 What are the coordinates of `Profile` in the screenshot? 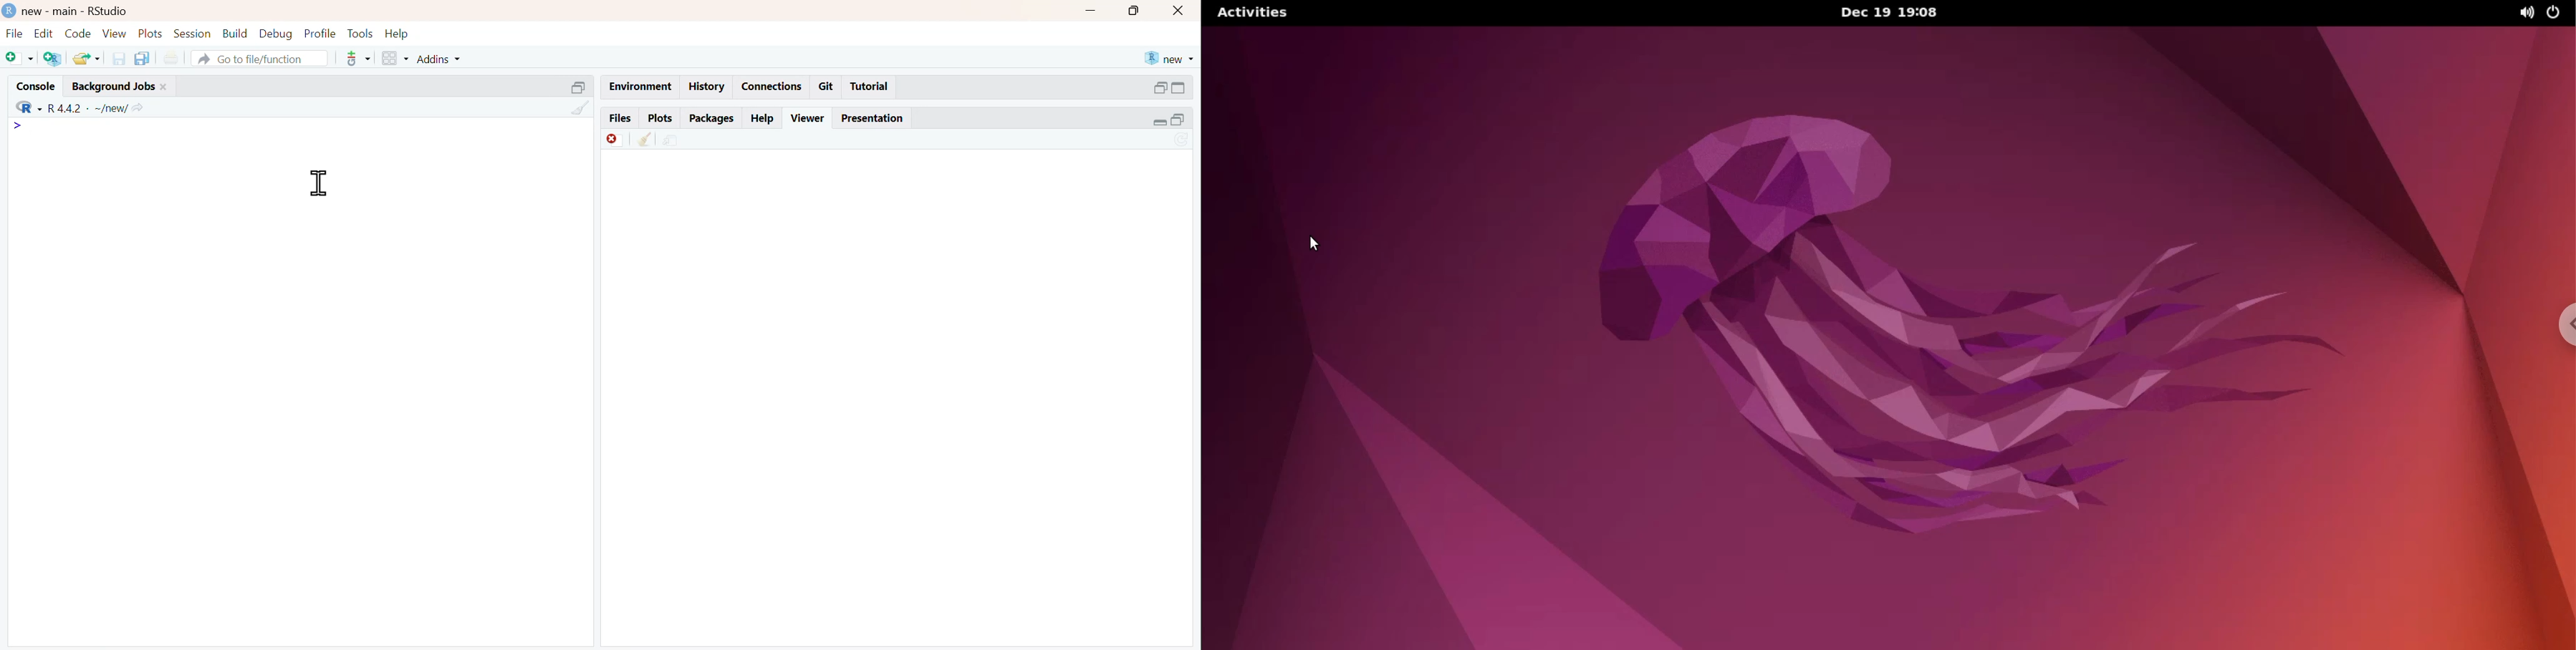 It's located at (318, 32).